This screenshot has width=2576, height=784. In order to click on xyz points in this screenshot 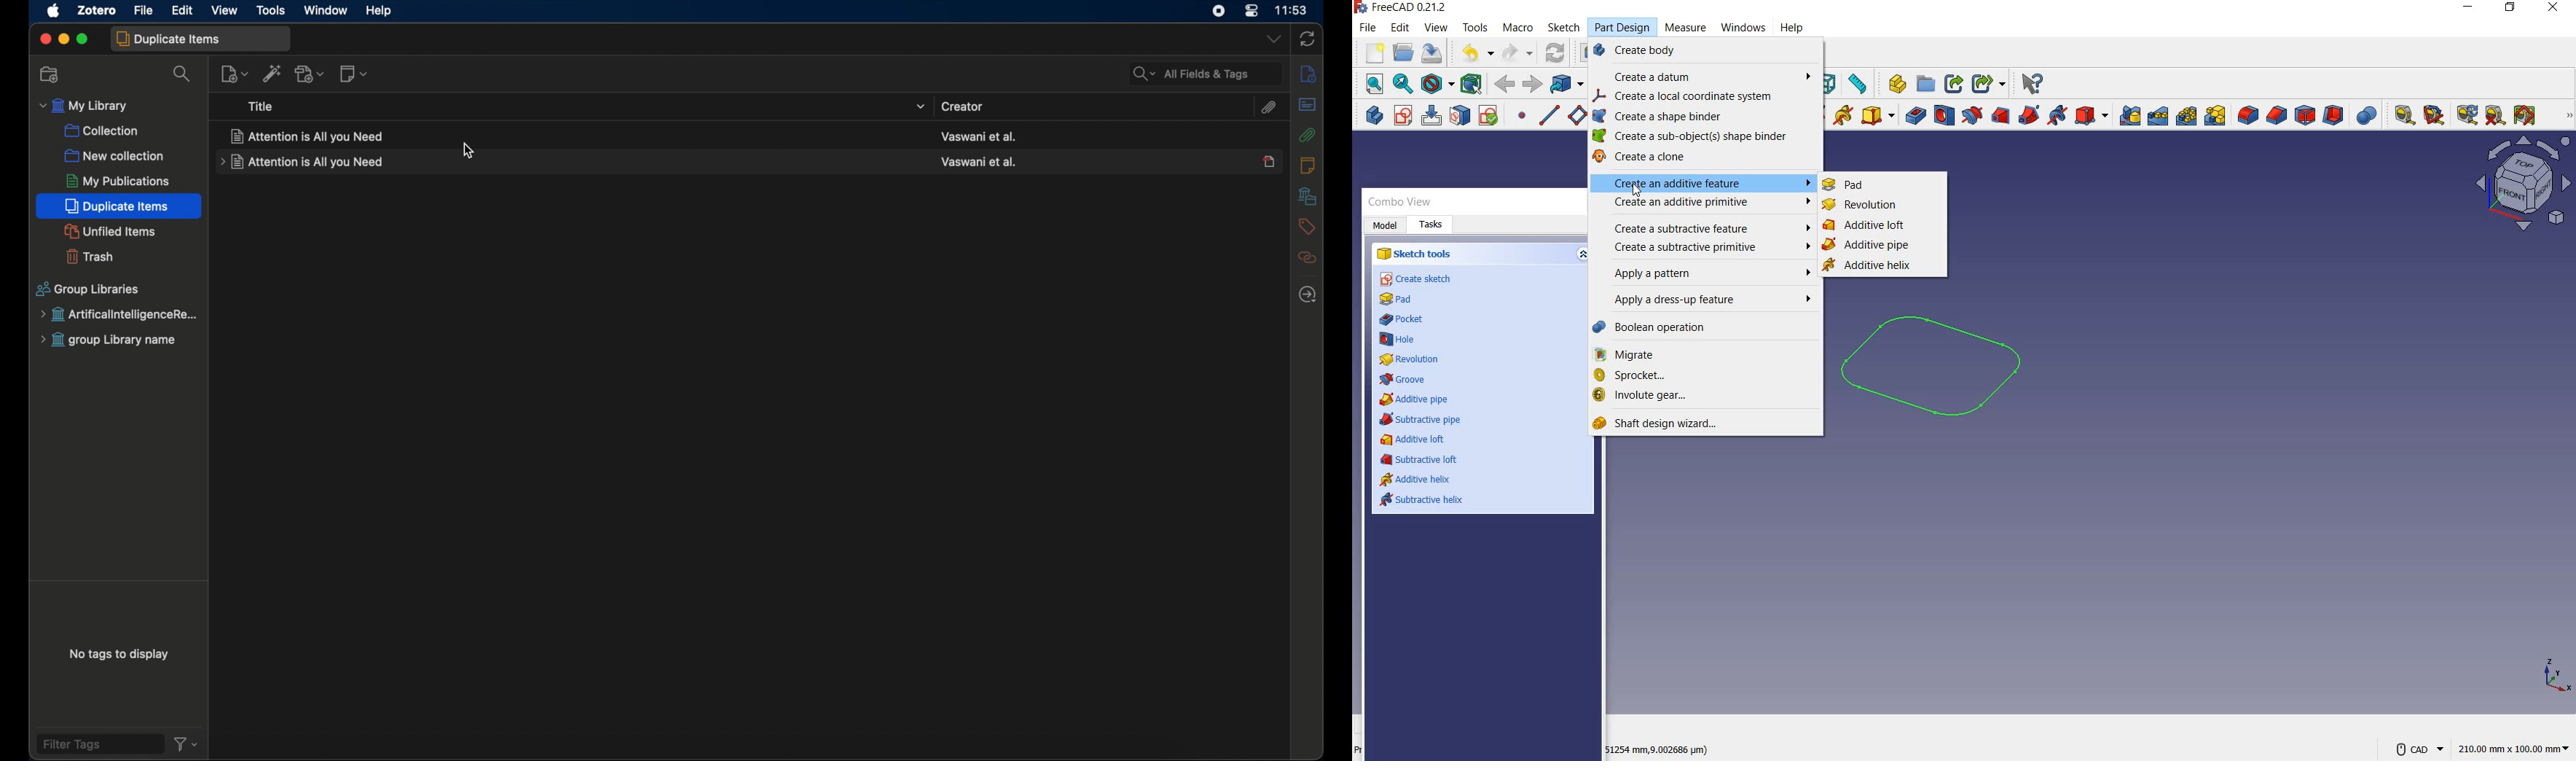, I will do `click(2559, 679)`.